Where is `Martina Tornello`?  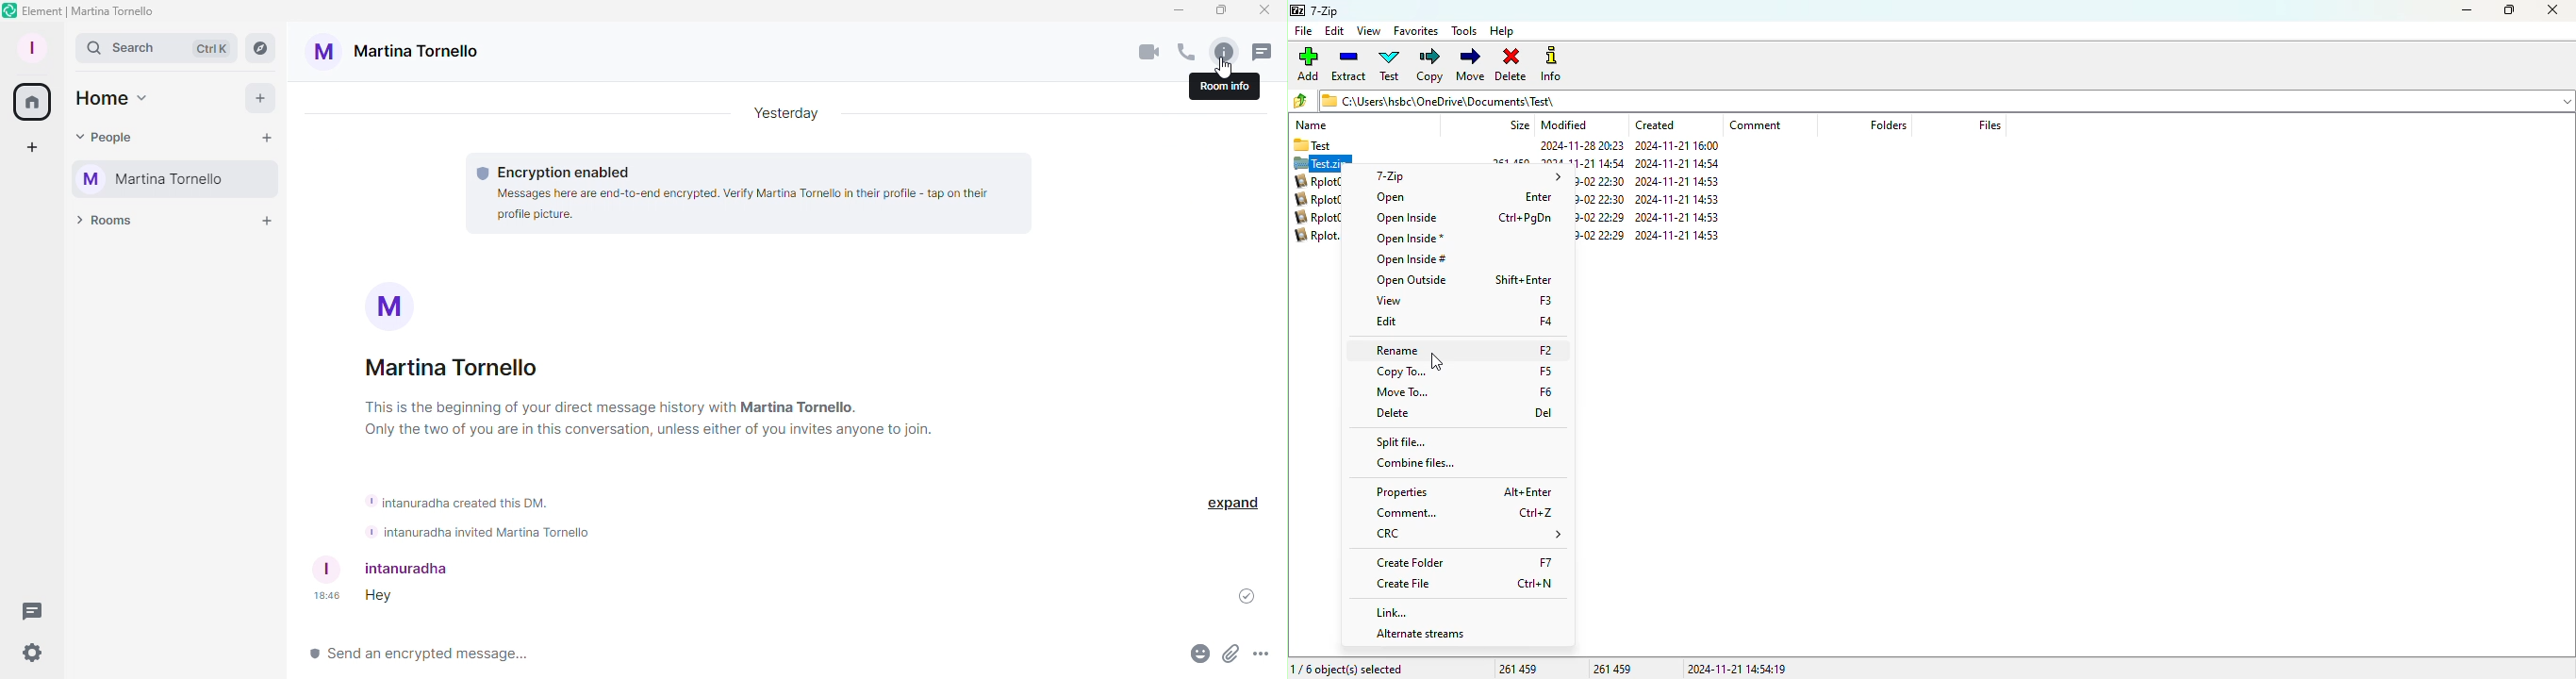
Martina Tornello is located at coordinates (454, 368).